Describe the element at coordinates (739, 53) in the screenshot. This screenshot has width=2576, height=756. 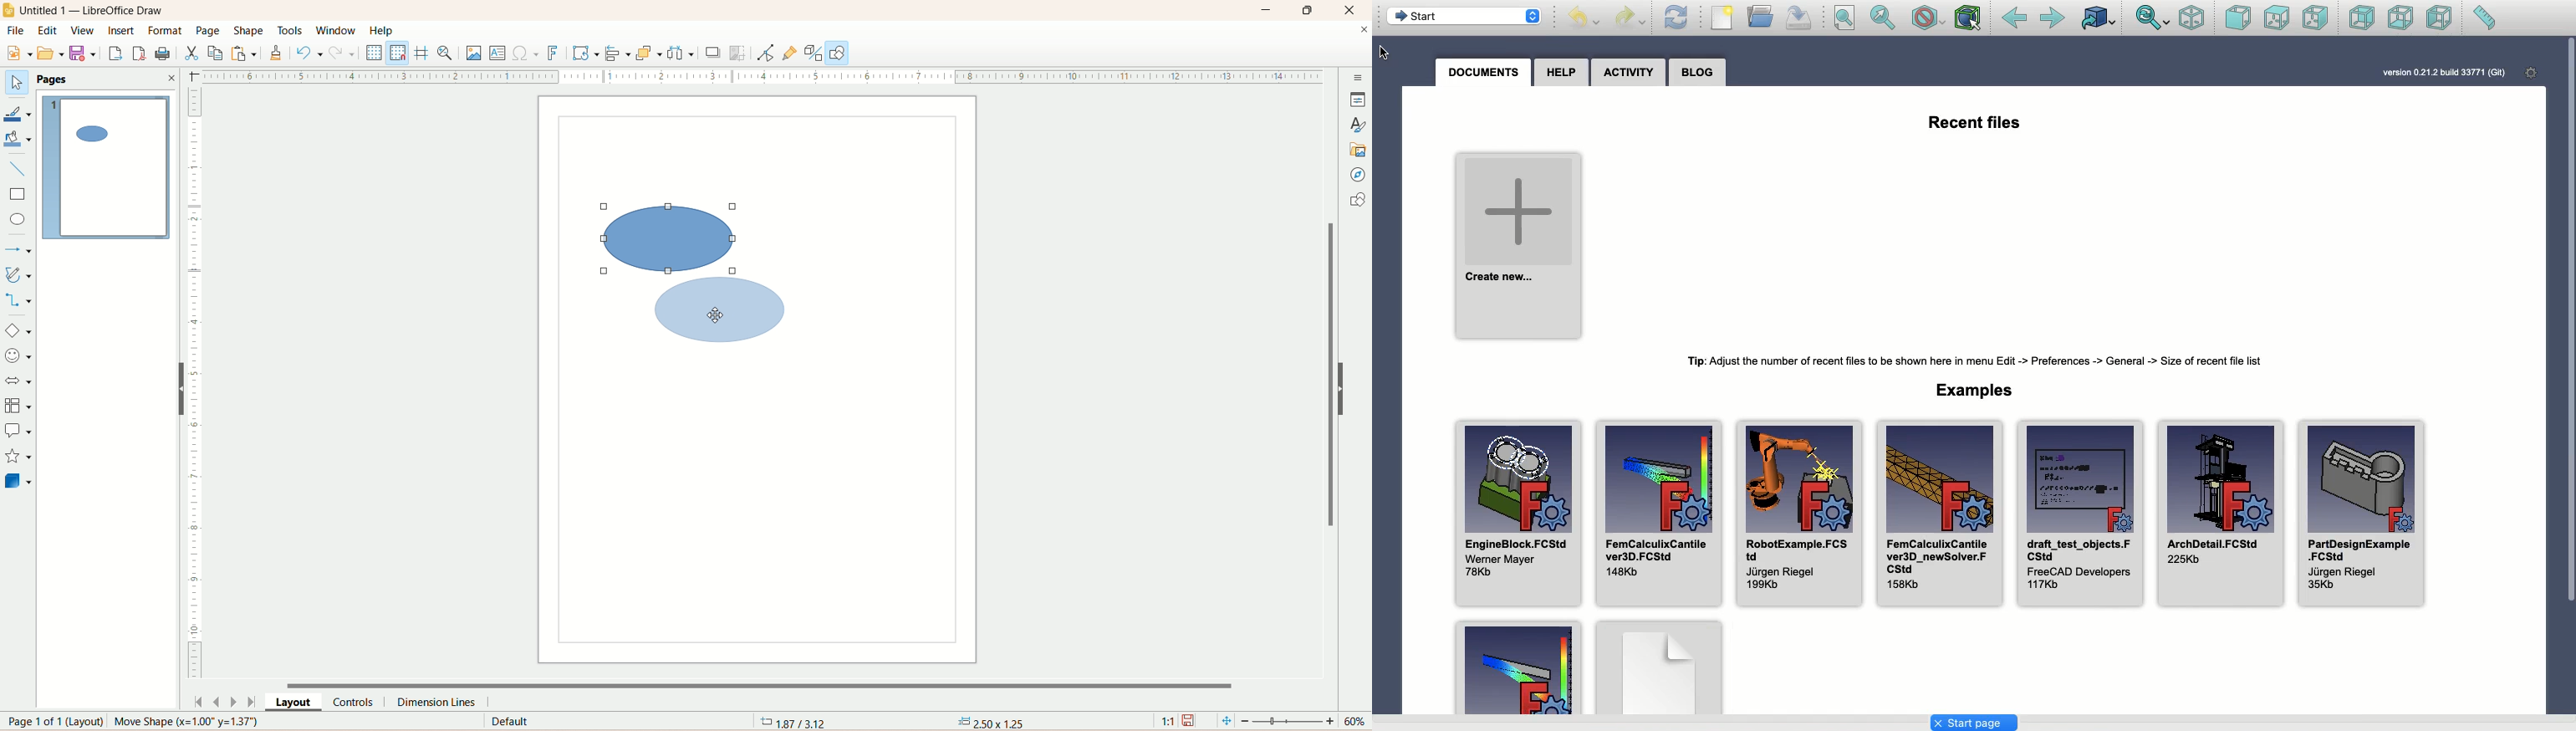
I see `crop image` at that location.